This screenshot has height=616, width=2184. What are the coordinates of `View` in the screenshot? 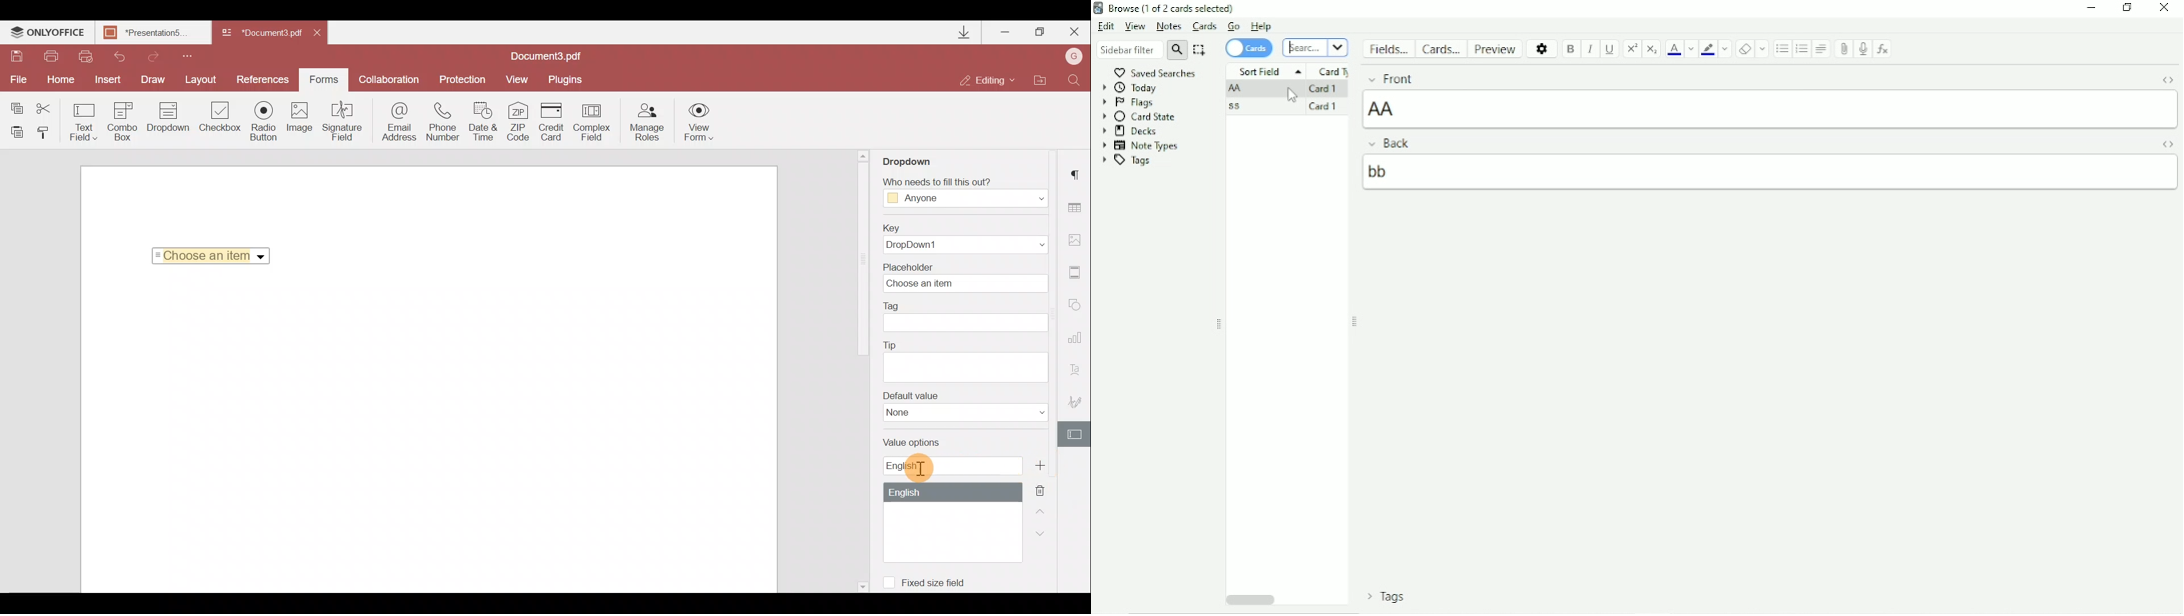 It's located at (517, 78).